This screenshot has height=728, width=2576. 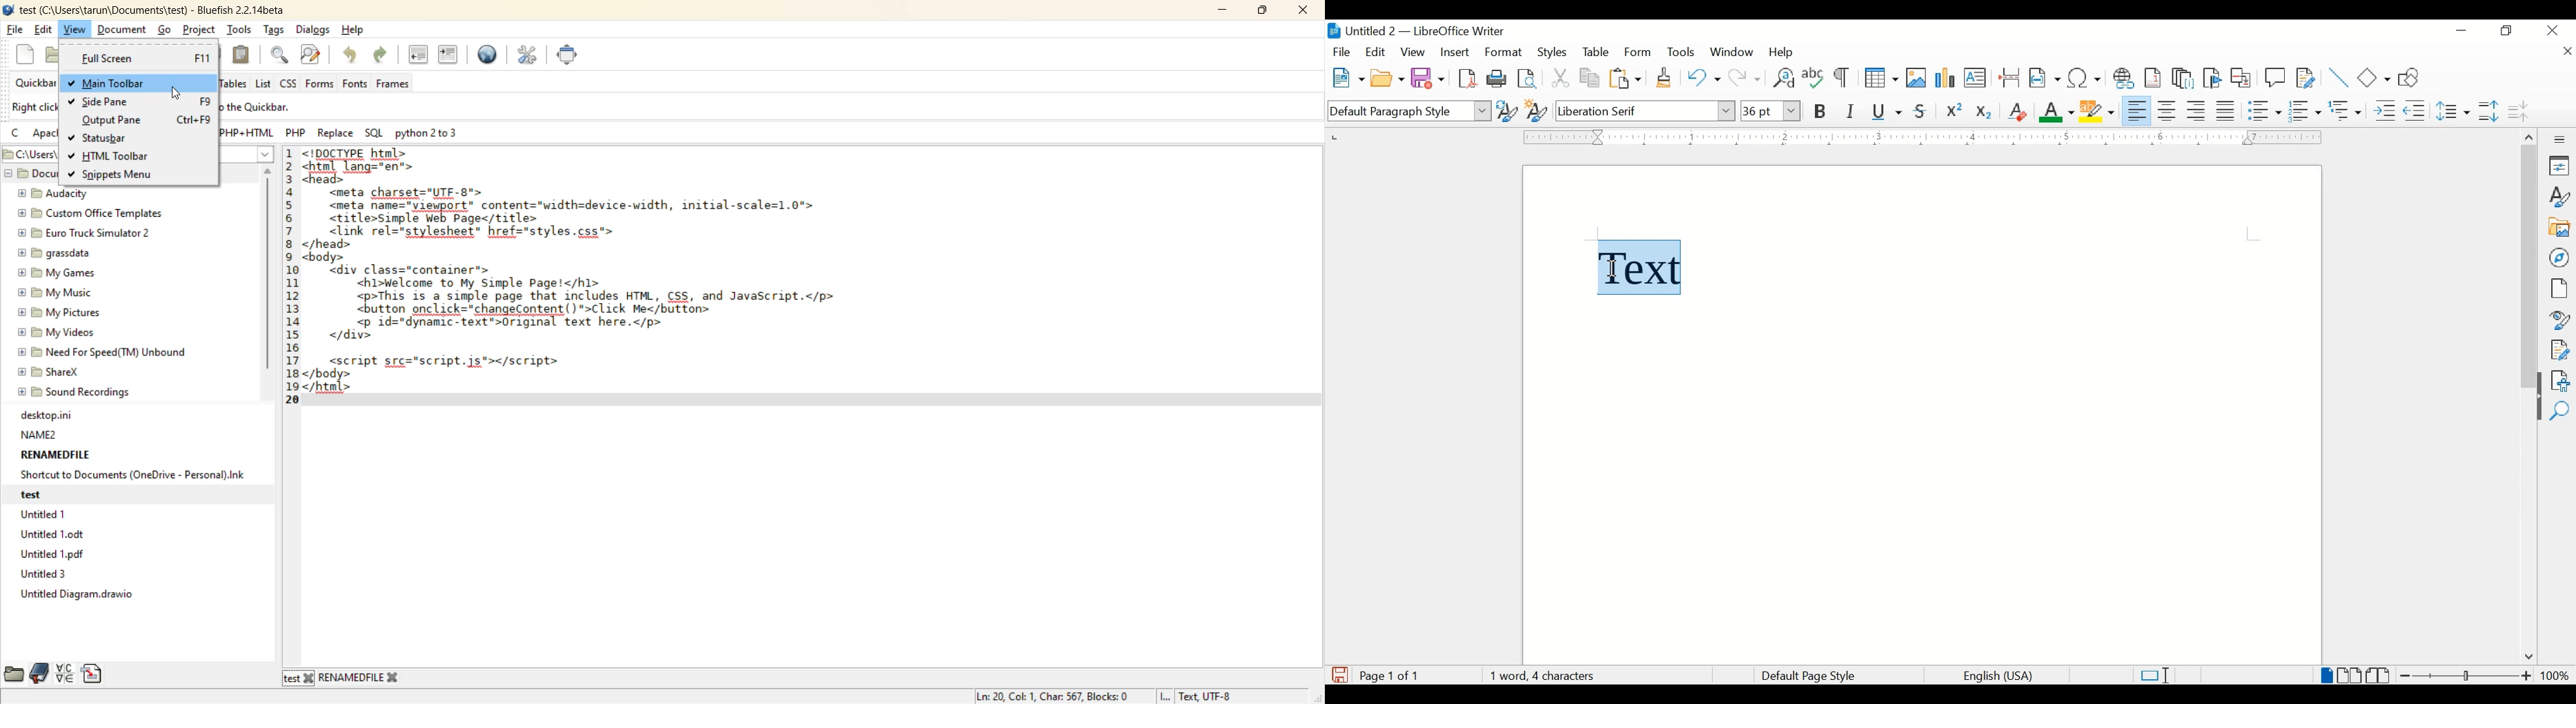 I want to click on scroll box, so click(x=2529, y=269).